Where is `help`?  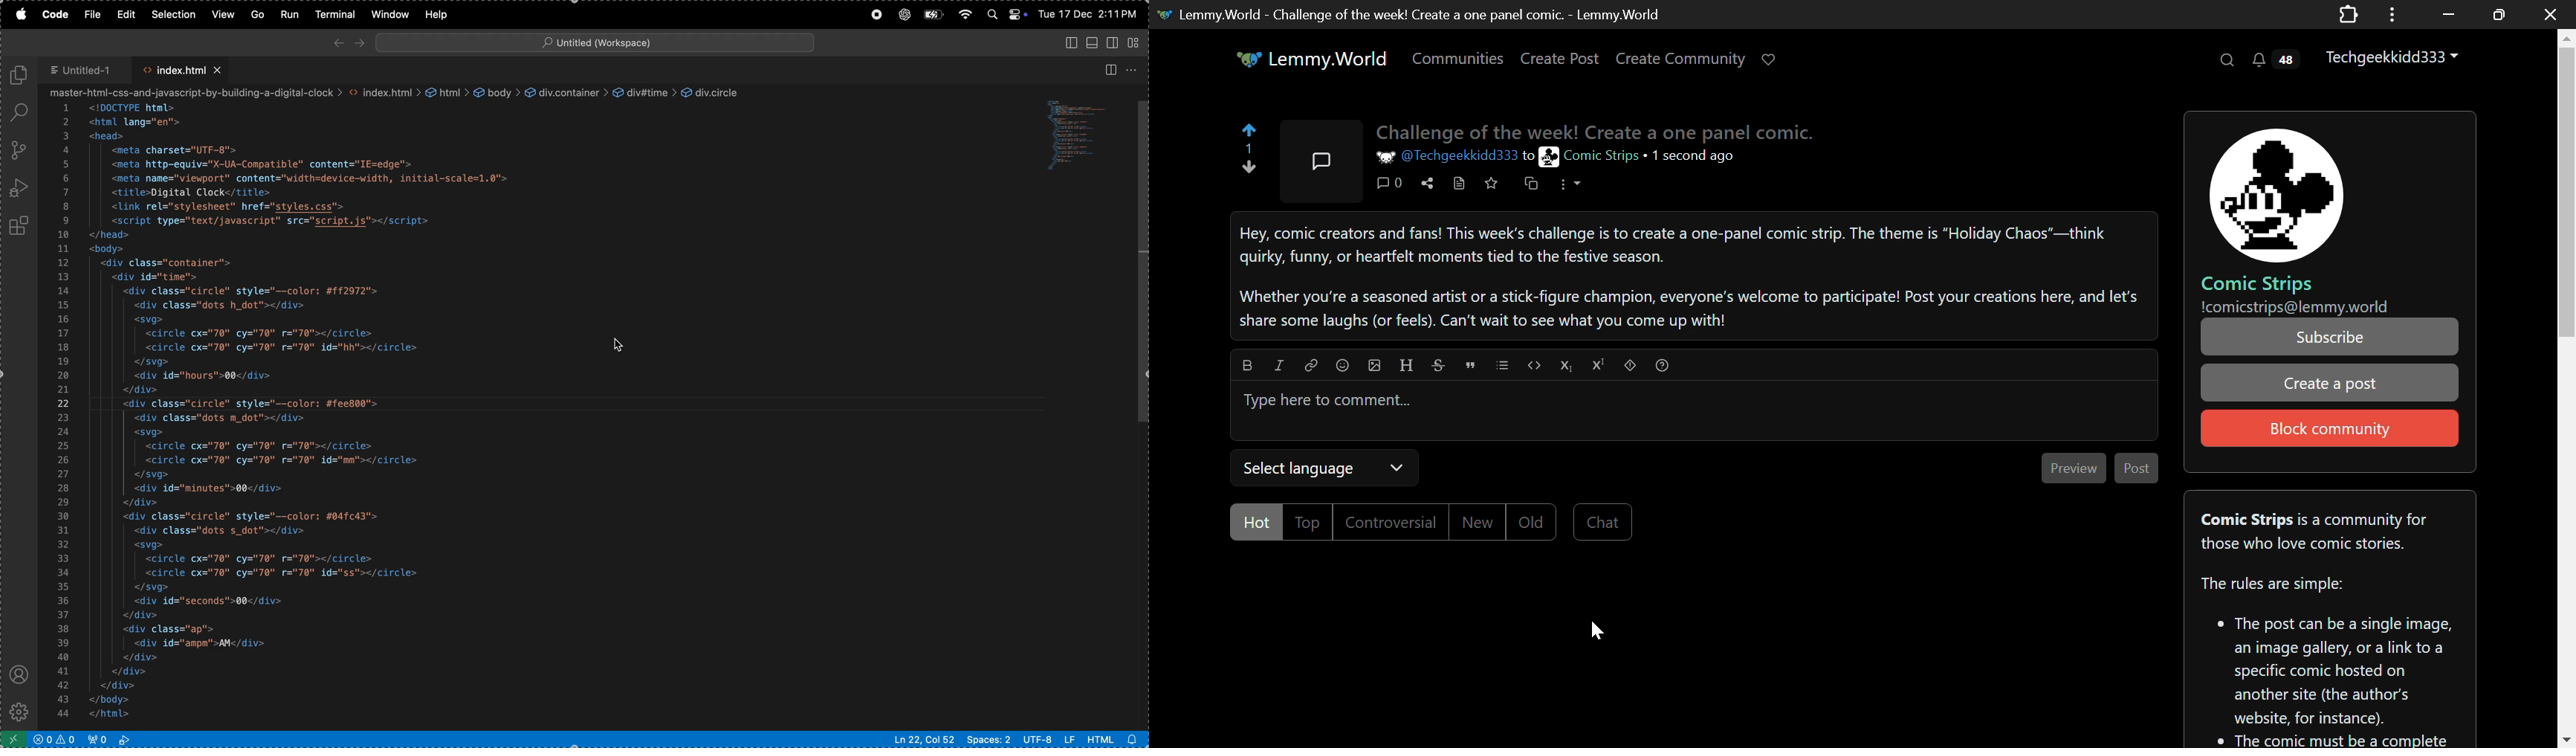
help is located at coordinates (438, 14).